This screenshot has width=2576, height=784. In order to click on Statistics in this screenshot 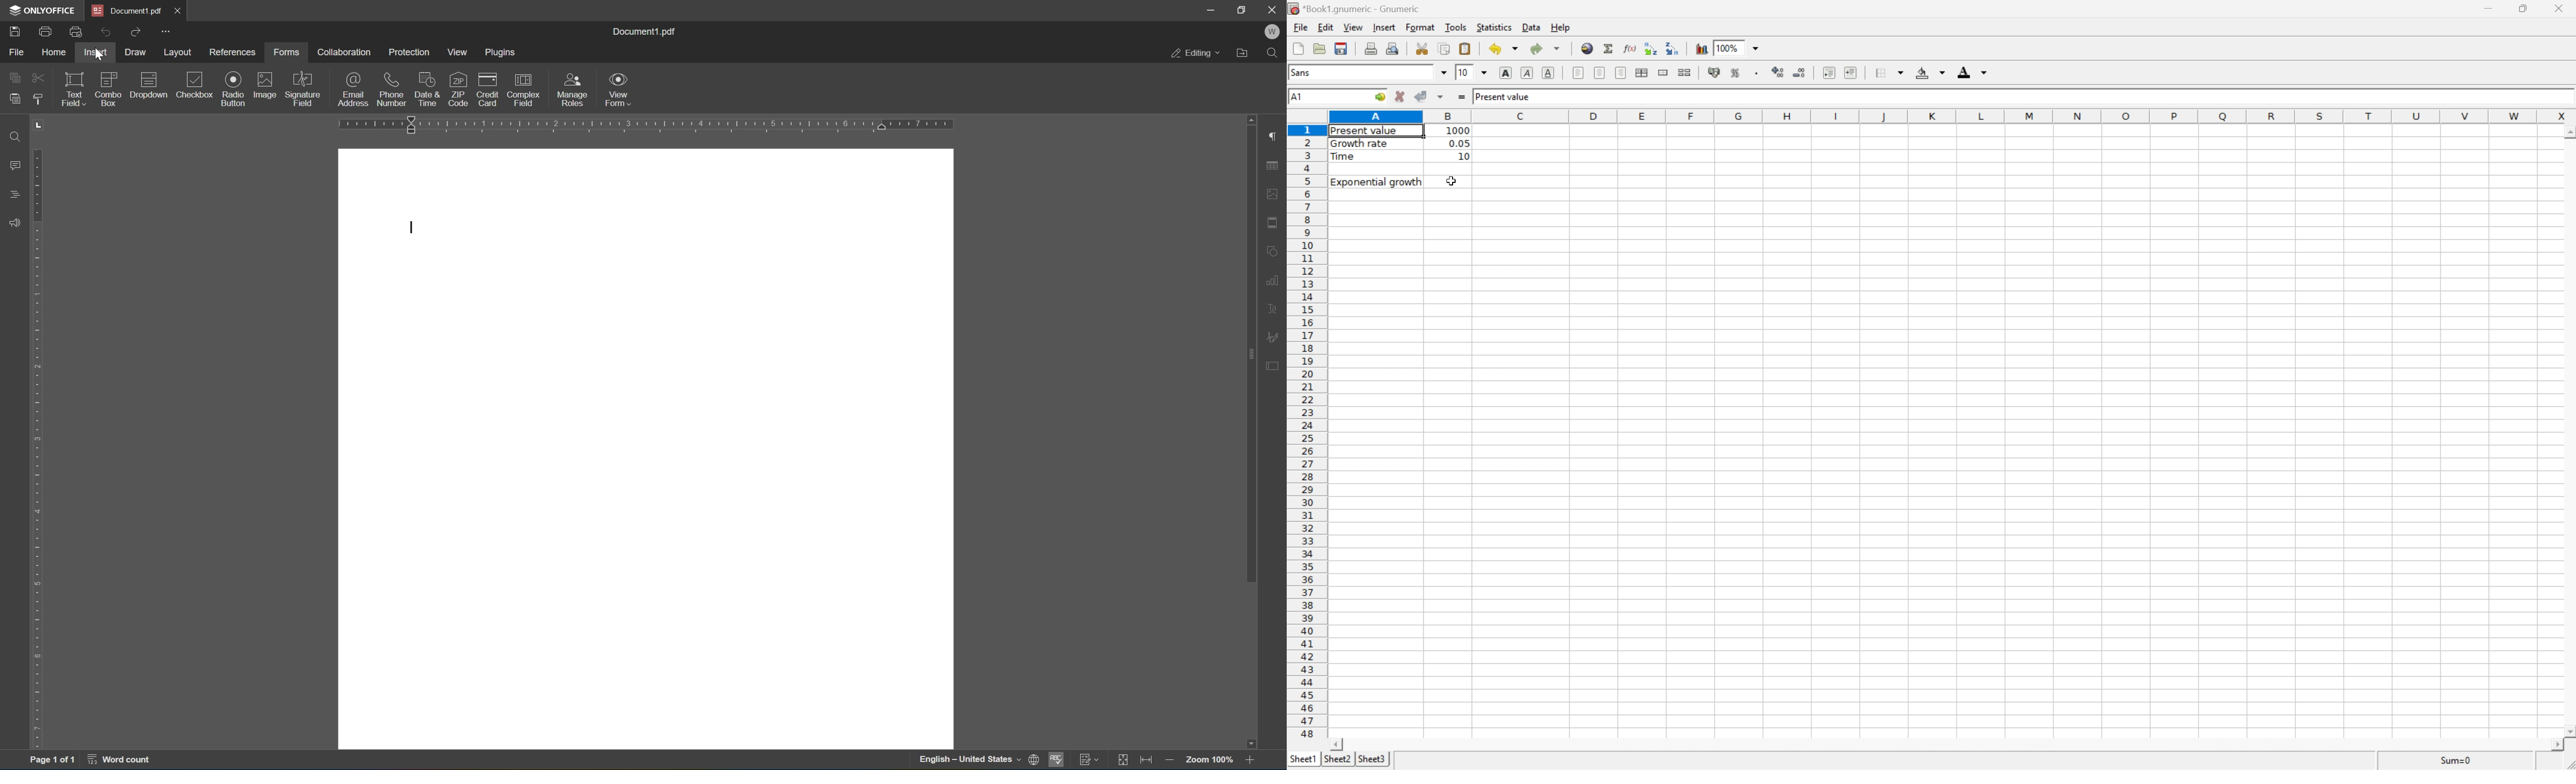, I will do `click(1493, 27)`.